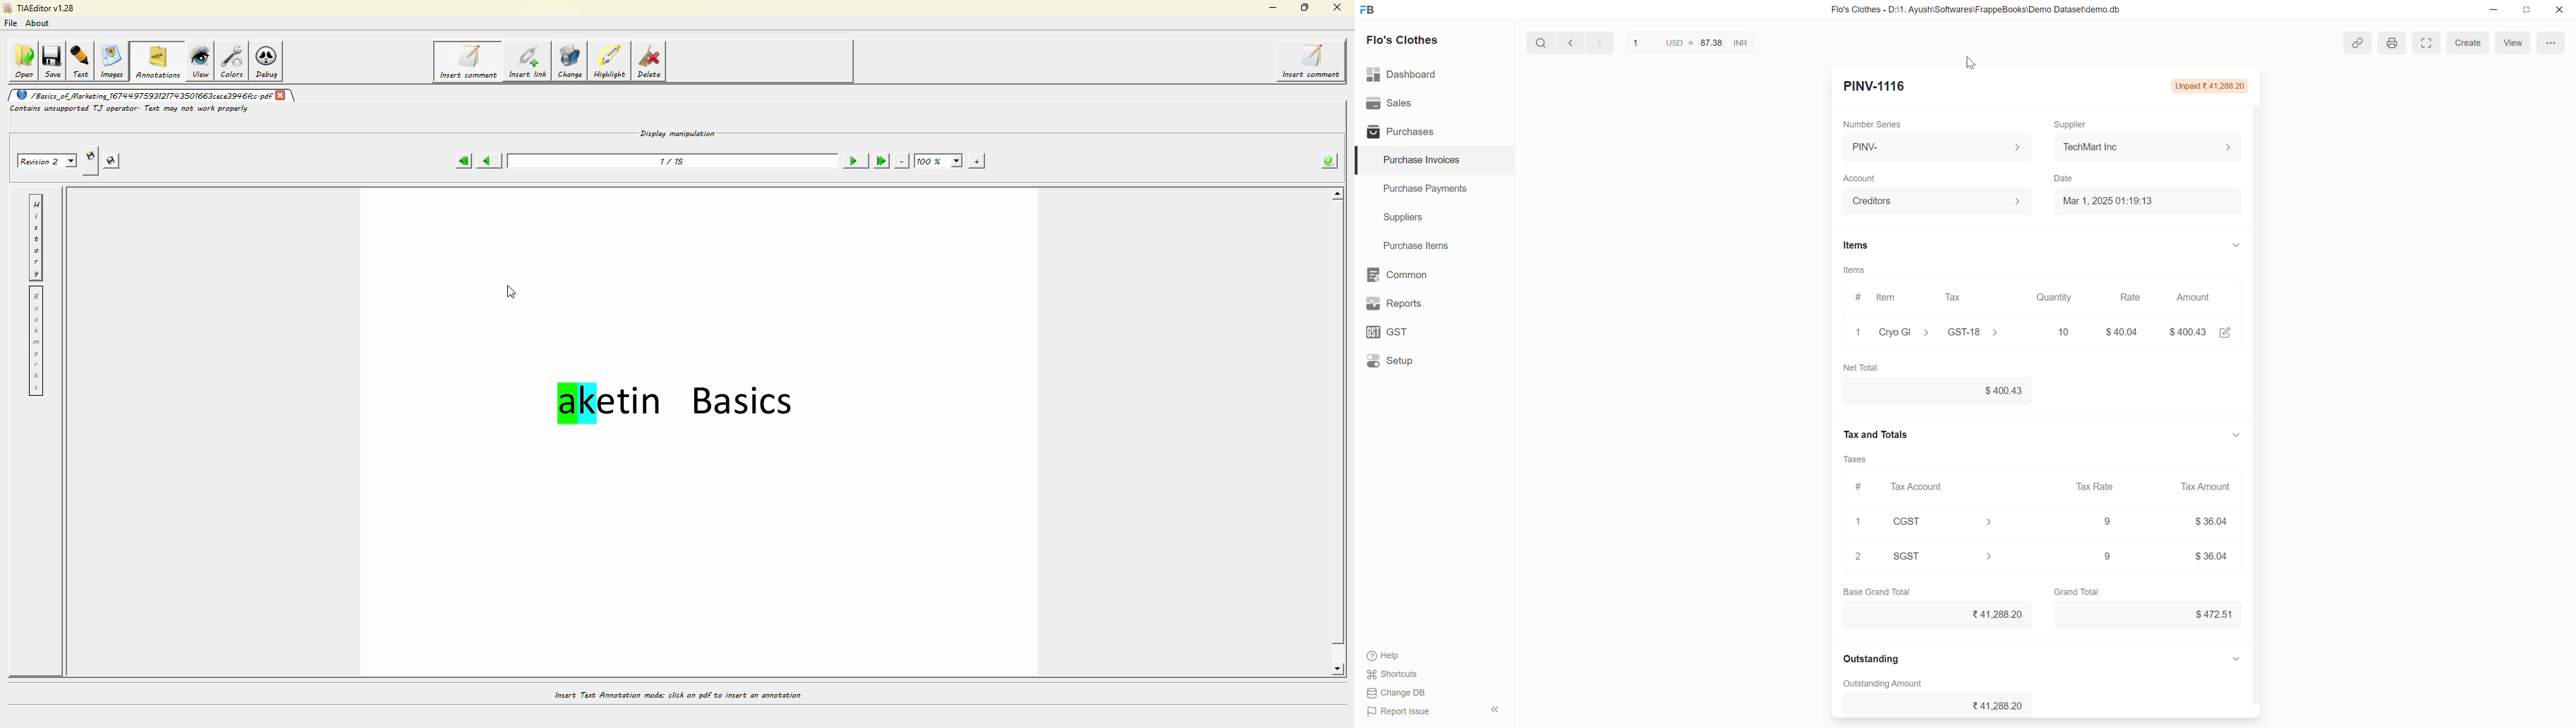 The width and height of the screenshot is (2576, 728). What do you see at coordinates (83, 61) in the screenshot?
I see `text` at bounding box center [83, 61].